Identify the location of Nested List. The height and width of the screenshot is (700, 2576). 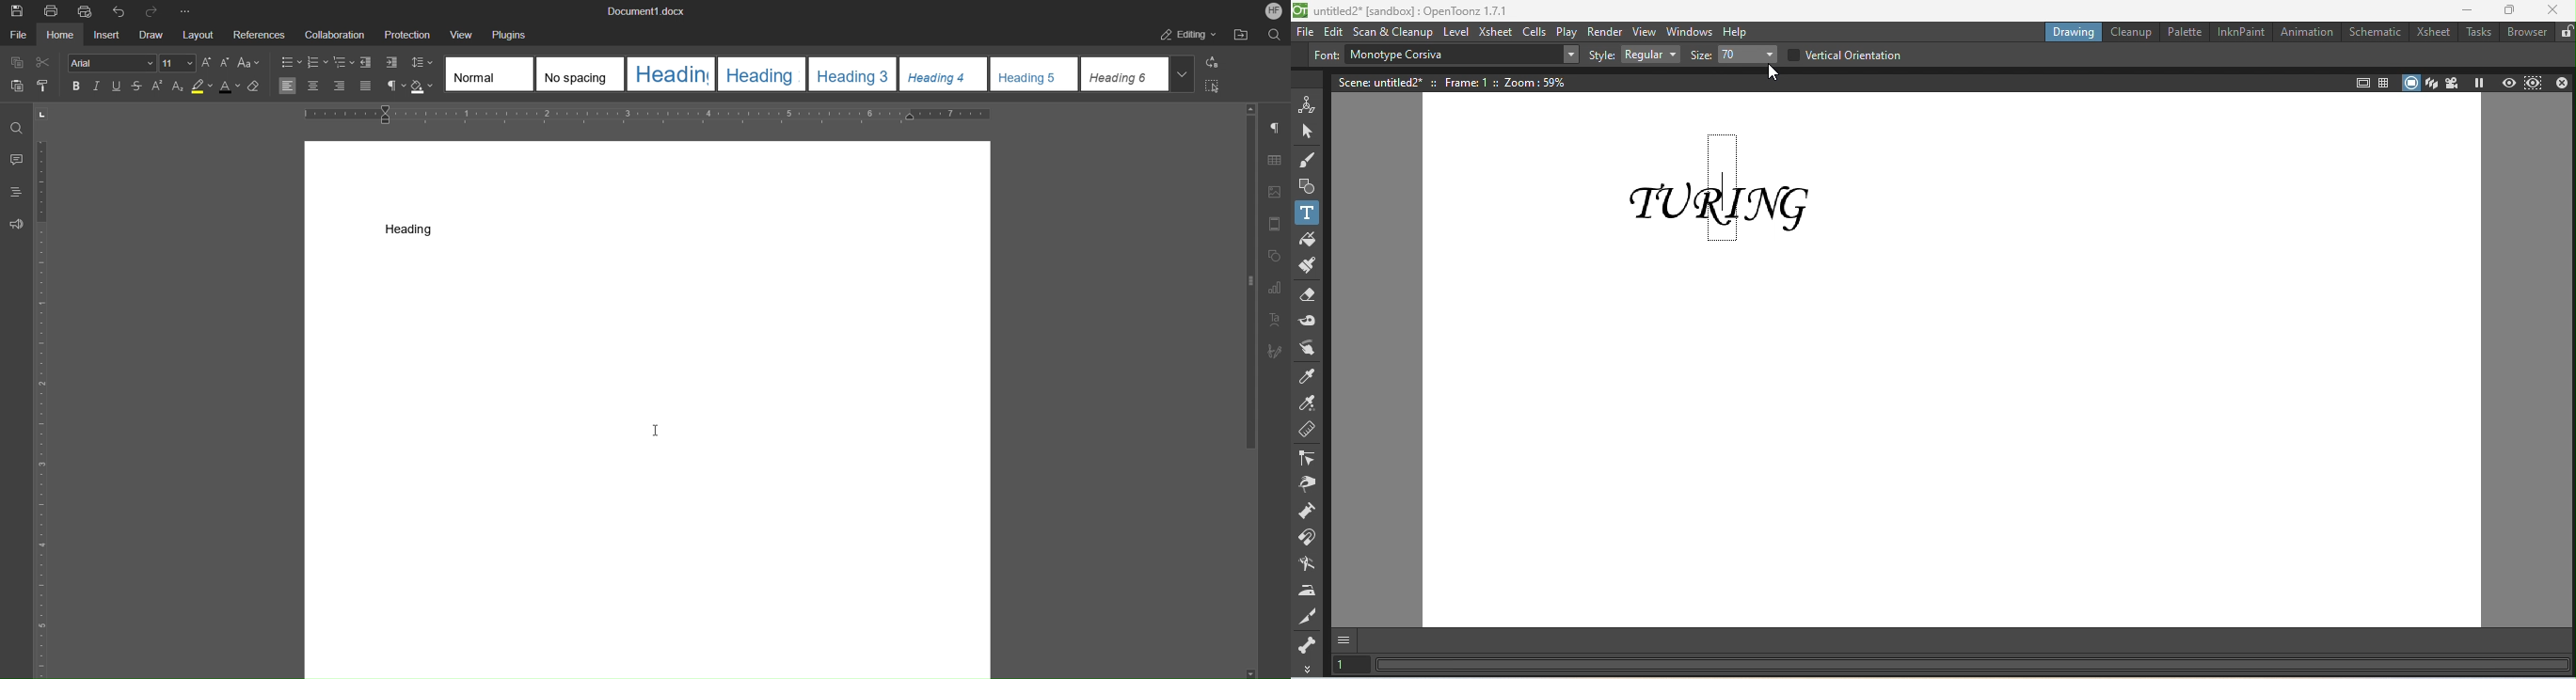
(344, 62).